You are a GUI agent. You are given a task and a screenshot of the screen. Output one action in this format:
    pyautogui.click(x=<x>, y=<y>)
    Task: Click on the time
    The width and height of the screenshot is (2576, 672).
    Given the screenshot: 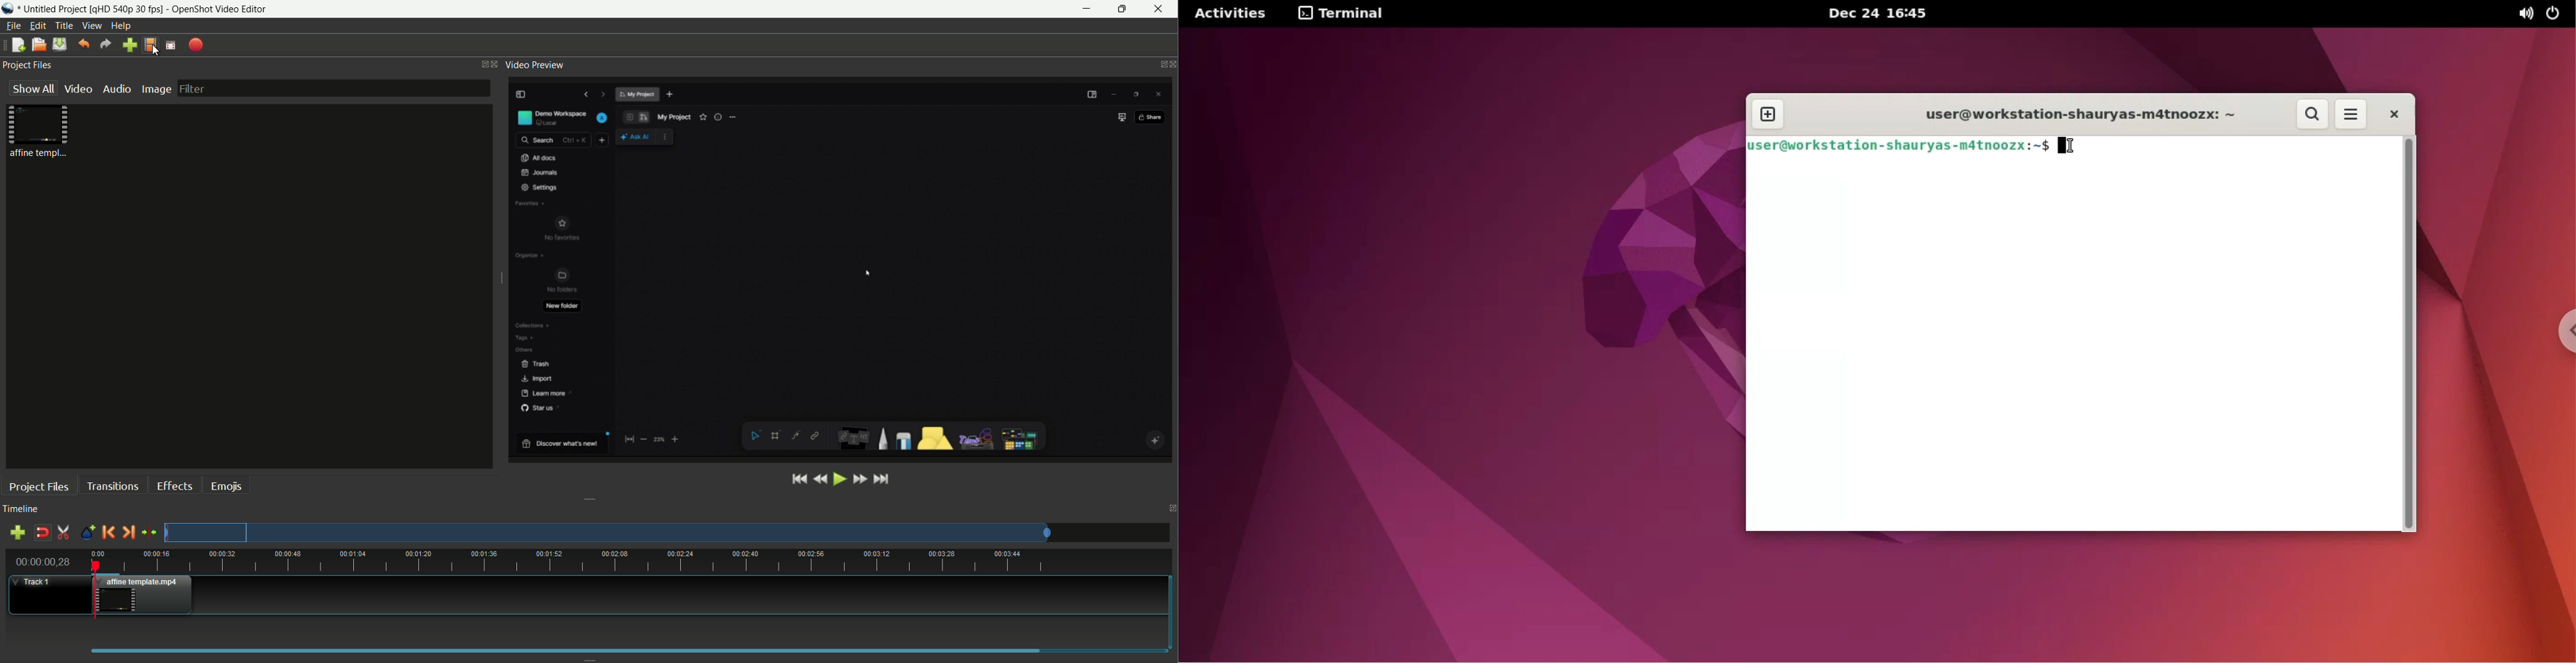 What is the action you would take?
    pyautogui.click(x=635, y=561)
    